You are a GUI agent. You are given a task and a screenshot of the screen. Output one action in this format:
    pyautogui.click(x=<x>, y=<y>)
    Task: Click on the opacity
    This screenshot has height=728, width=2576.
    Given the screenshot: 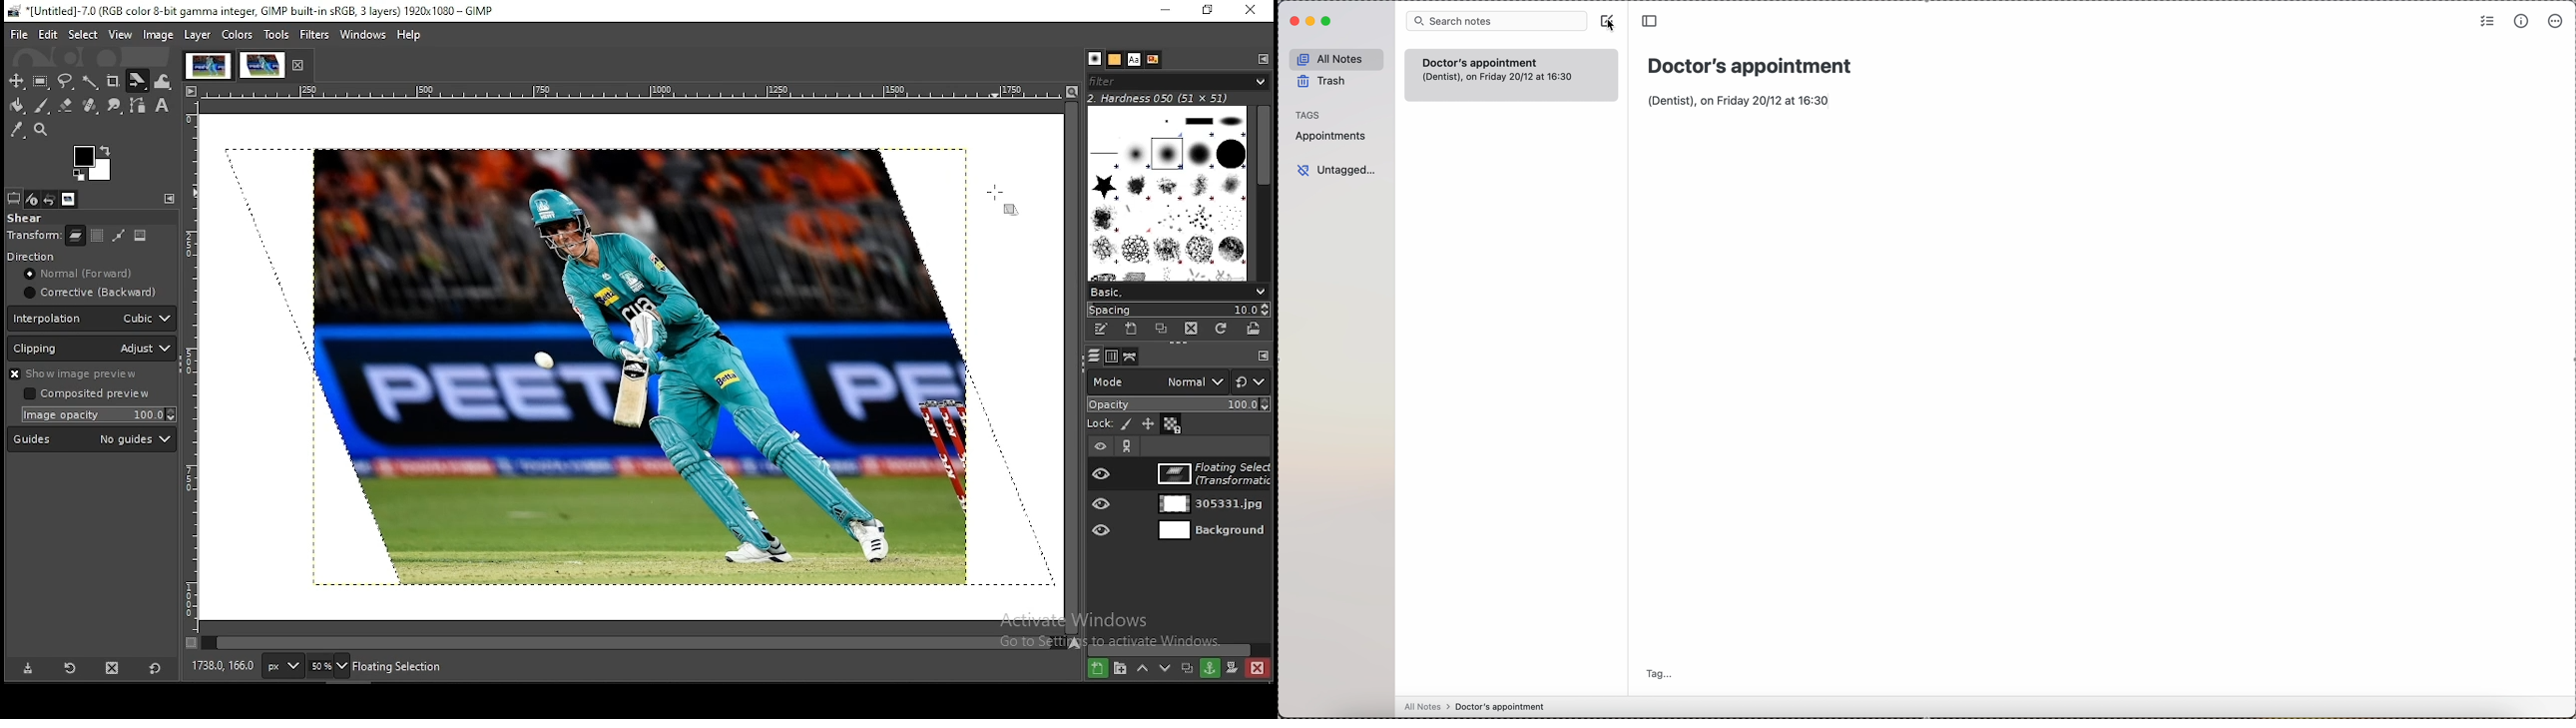 What is the action you would take?
    pyautogui.click(x=1179, y=404)
    